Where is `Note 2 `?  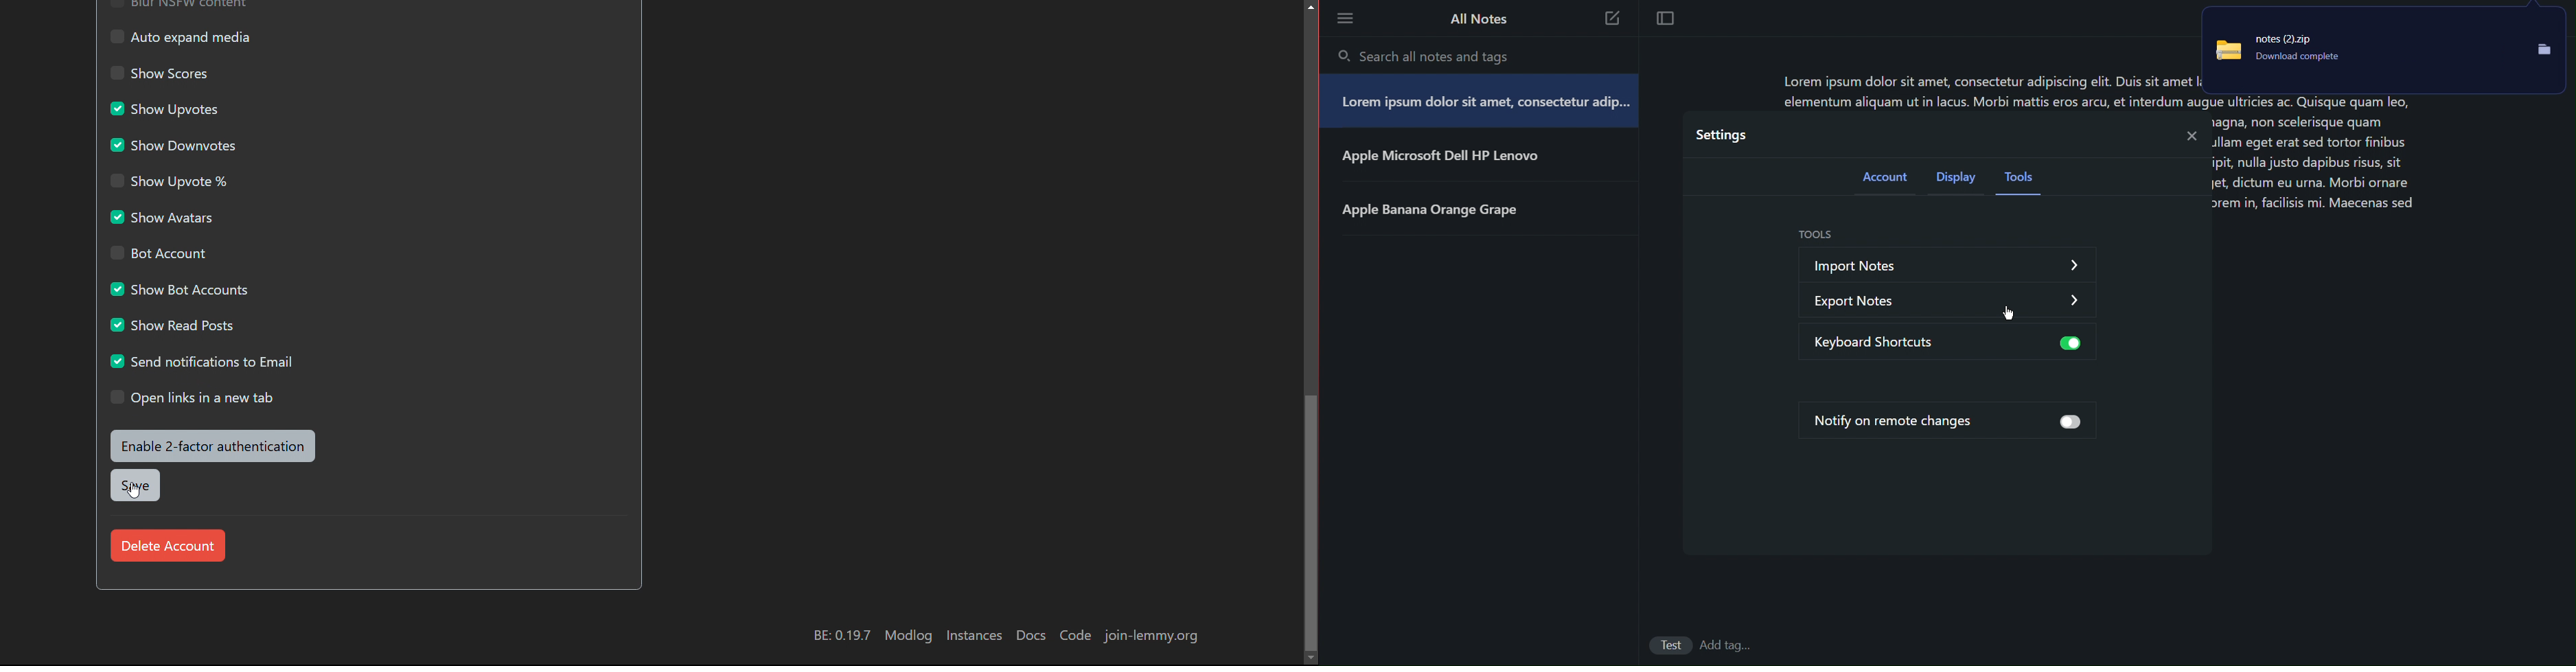
Note 2  is located at coordinates (1480, 153).